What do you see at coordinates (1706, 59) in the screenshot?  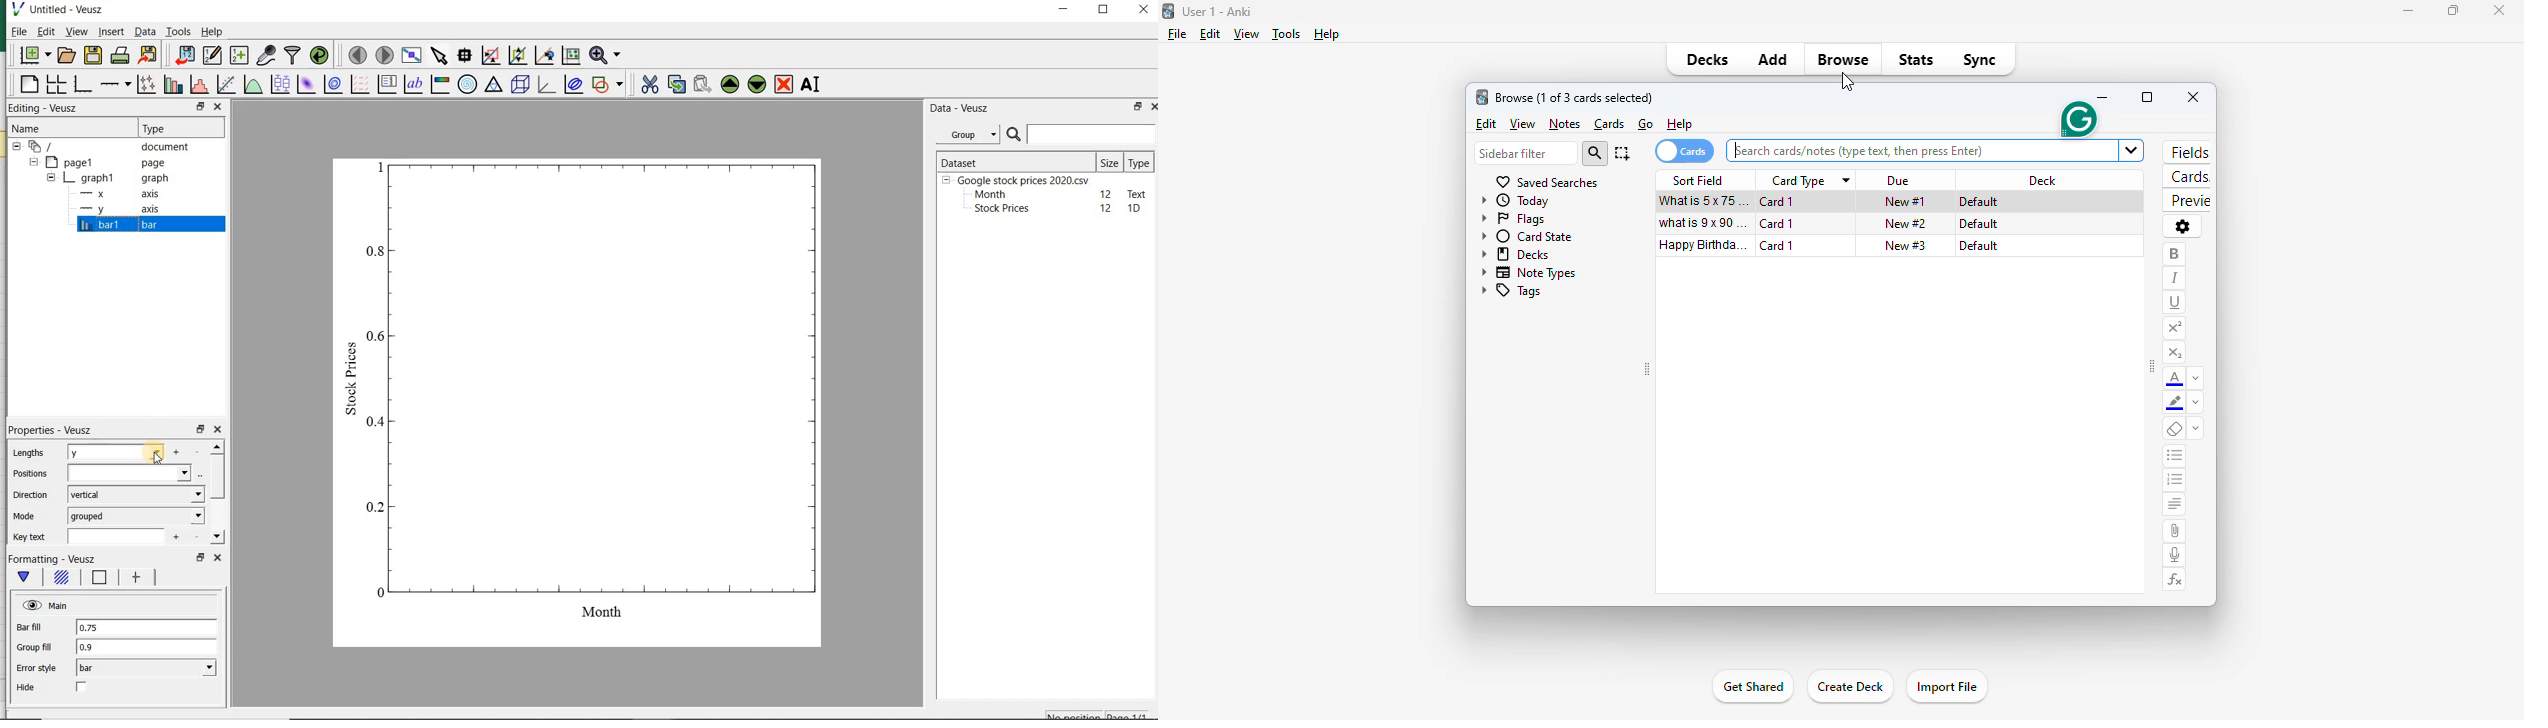 I see `decks` at bounding box center [1706, 59].